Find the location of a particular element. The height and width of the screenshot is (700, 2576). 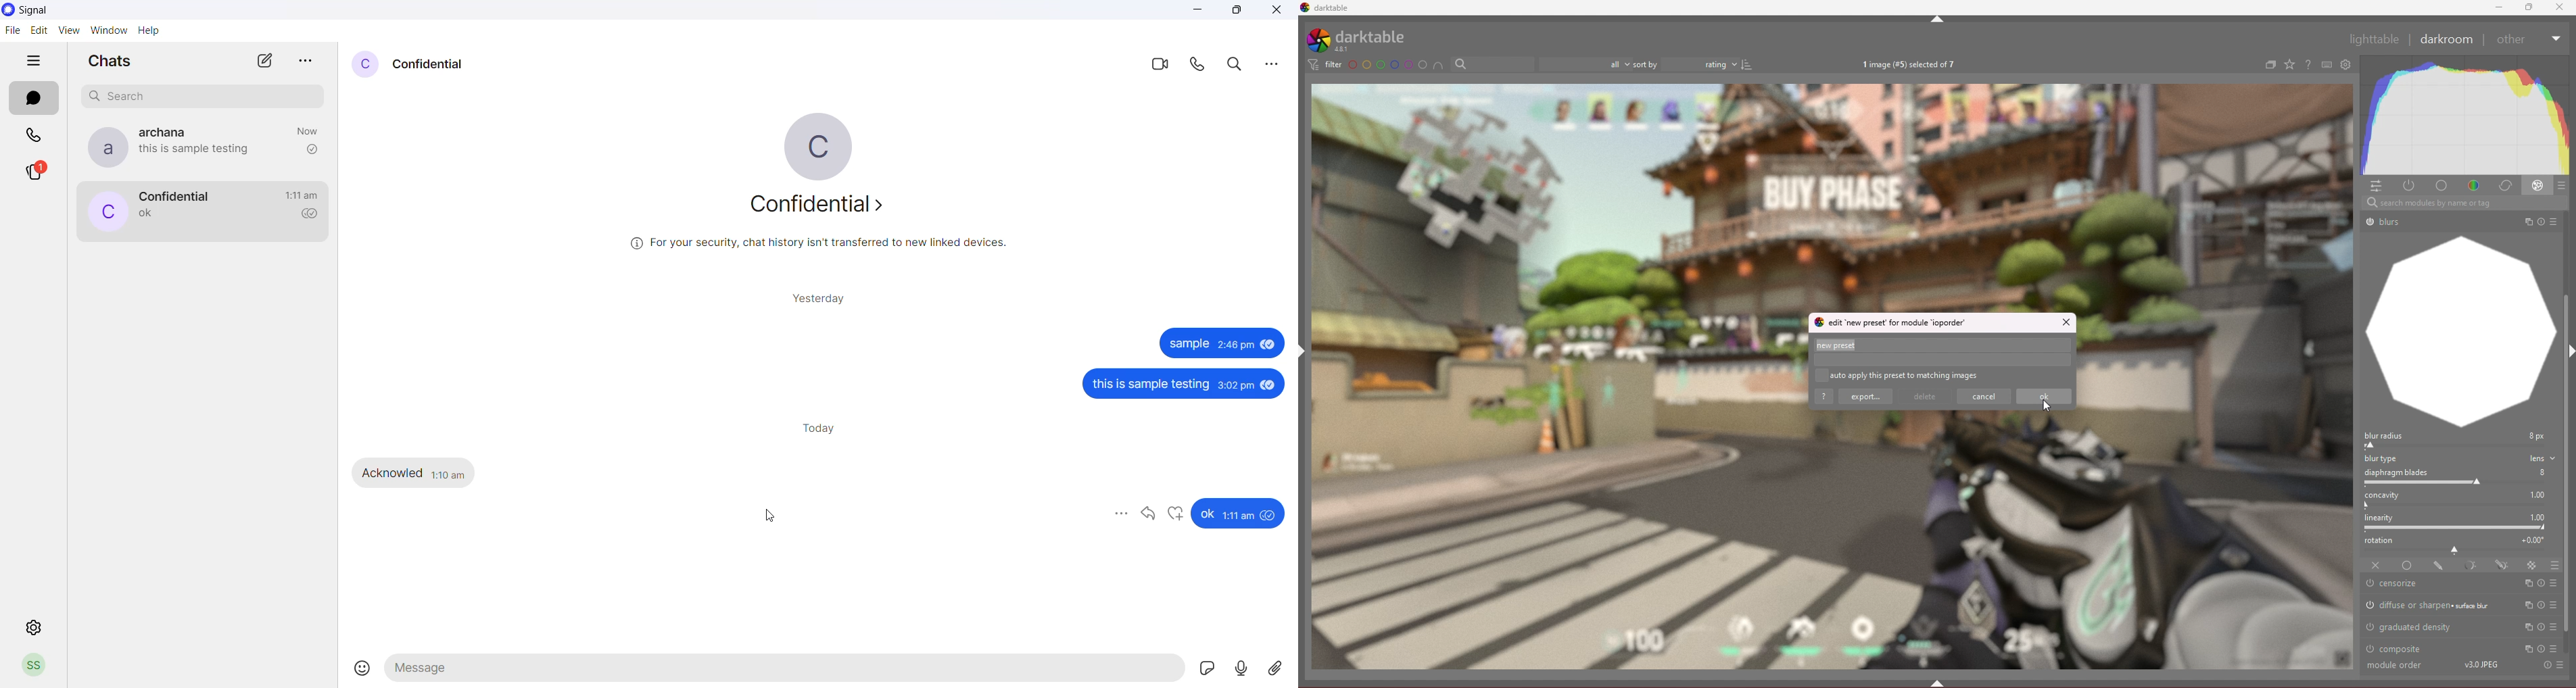

base is located at coordinates (2444, 186).